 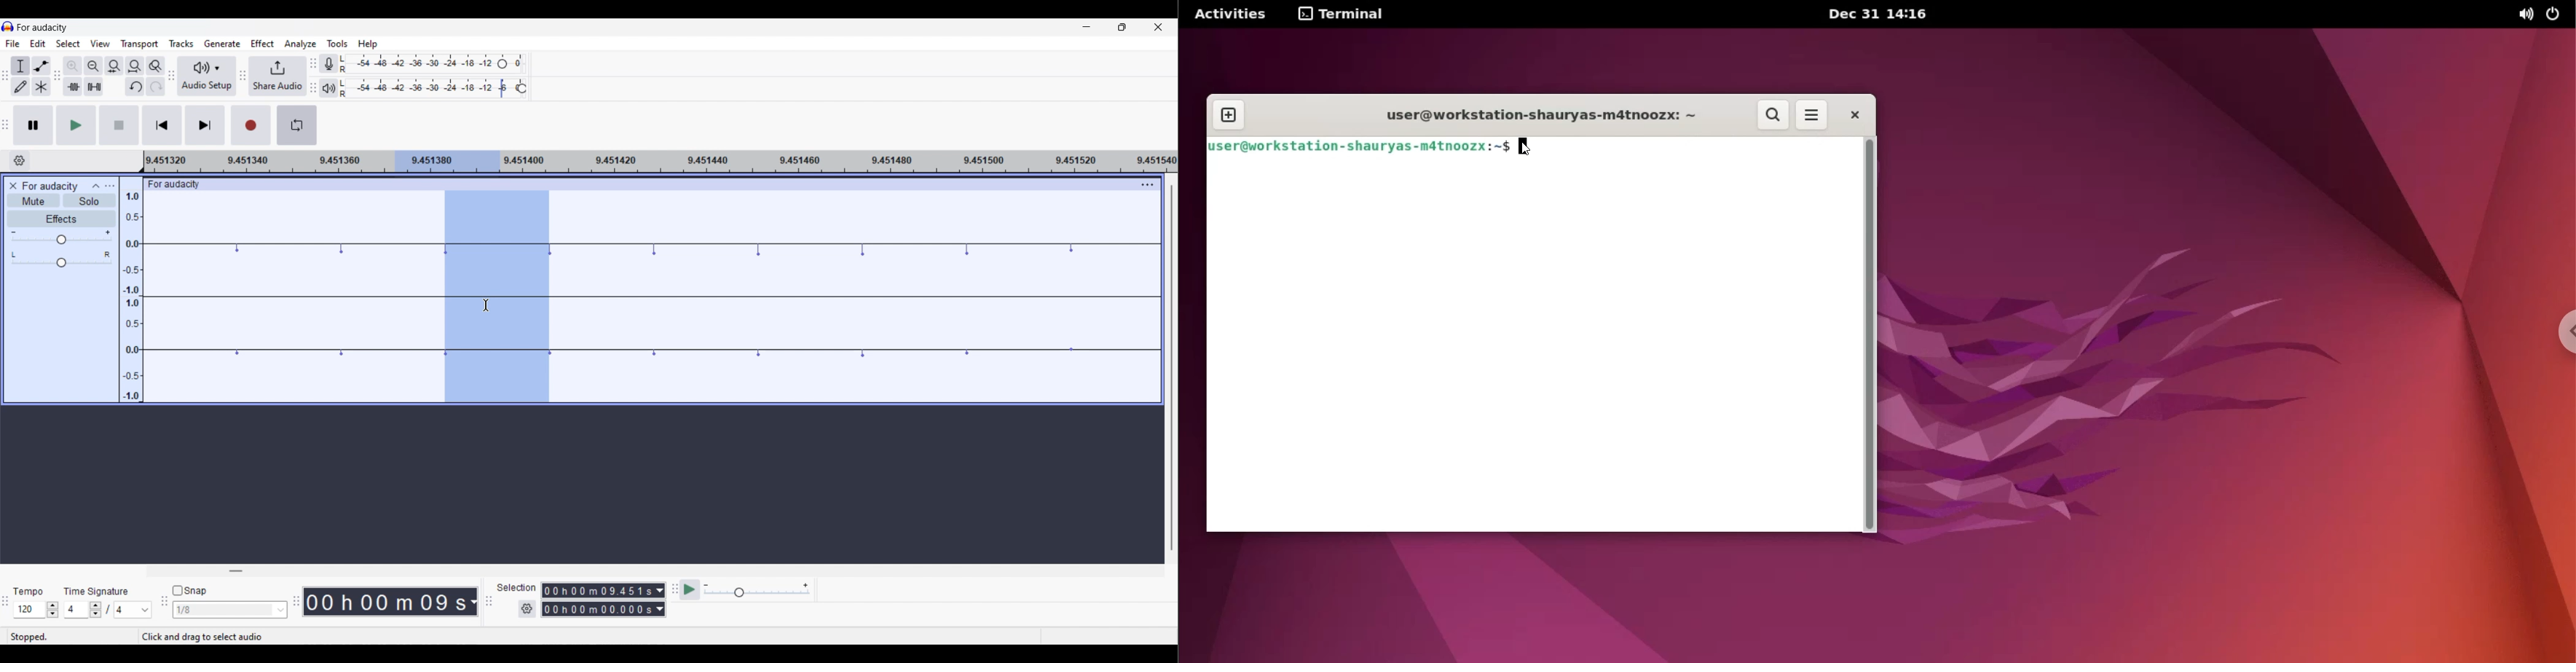 What do you see at coordinates (96, 592) in the screenshot?
I see `Indicates time signature settings` at bounding box center [96, 592].